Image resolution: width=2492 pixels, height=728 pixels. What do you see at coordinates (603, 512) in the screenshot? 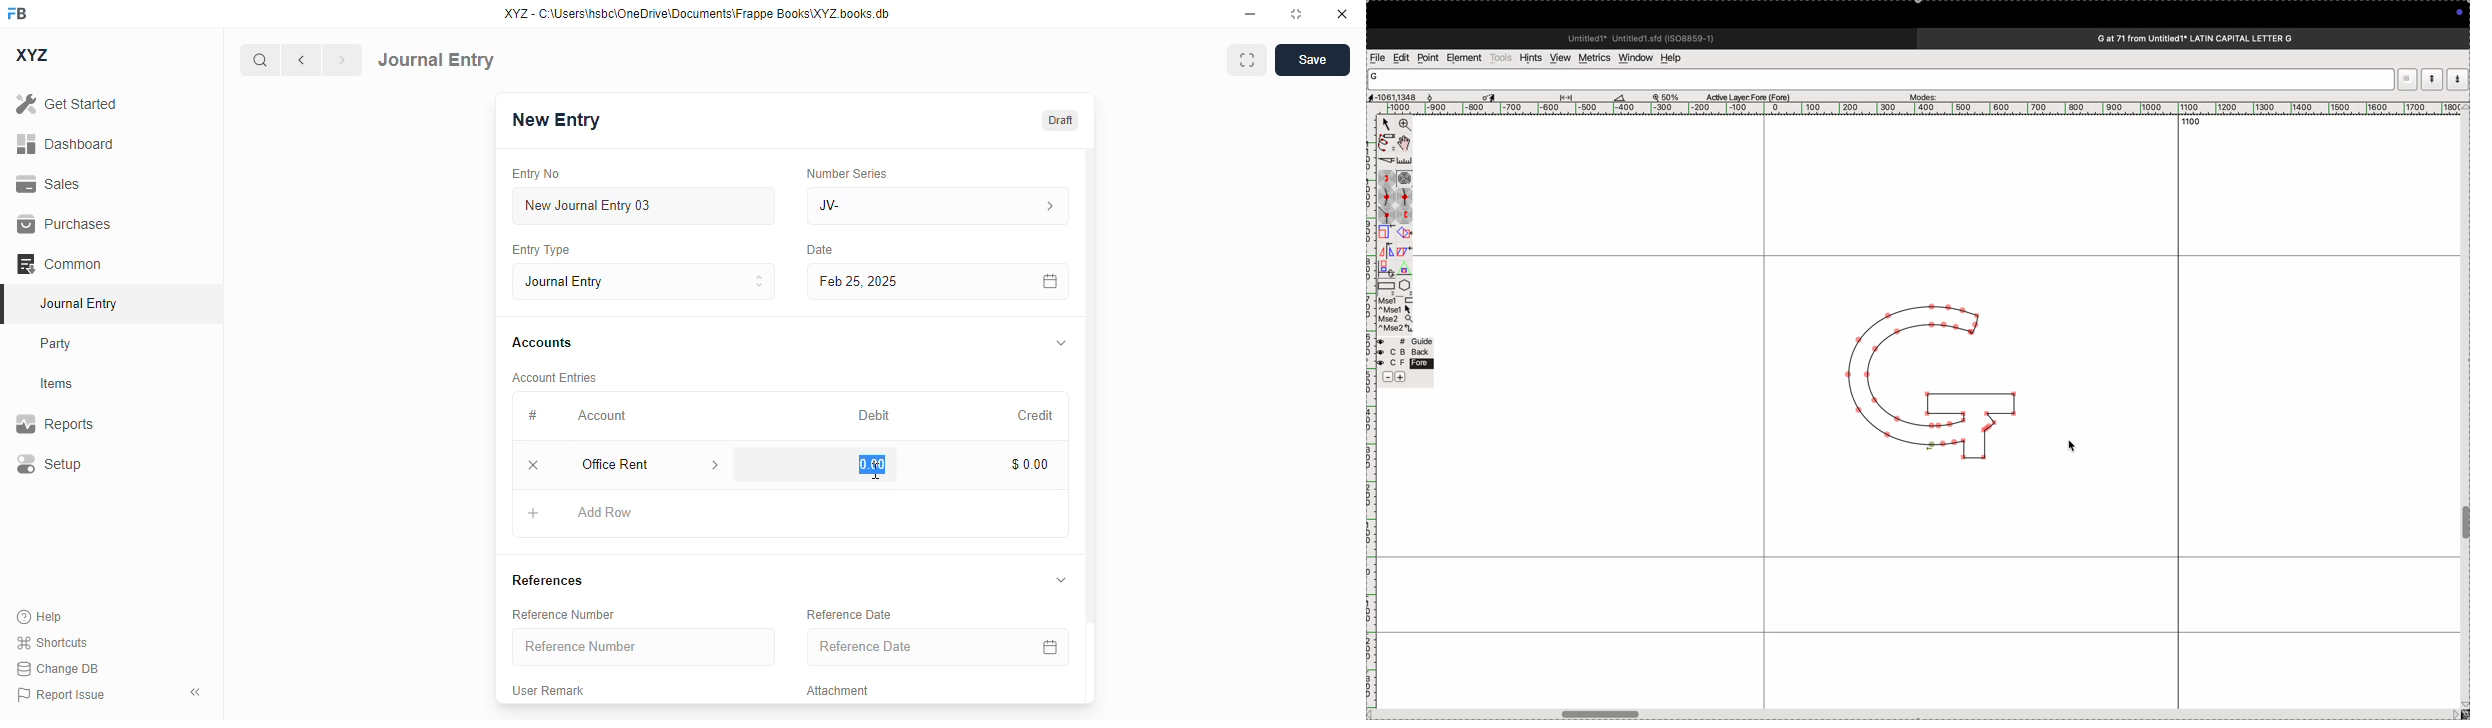
I see `add row` at bounding box center [603, 512].